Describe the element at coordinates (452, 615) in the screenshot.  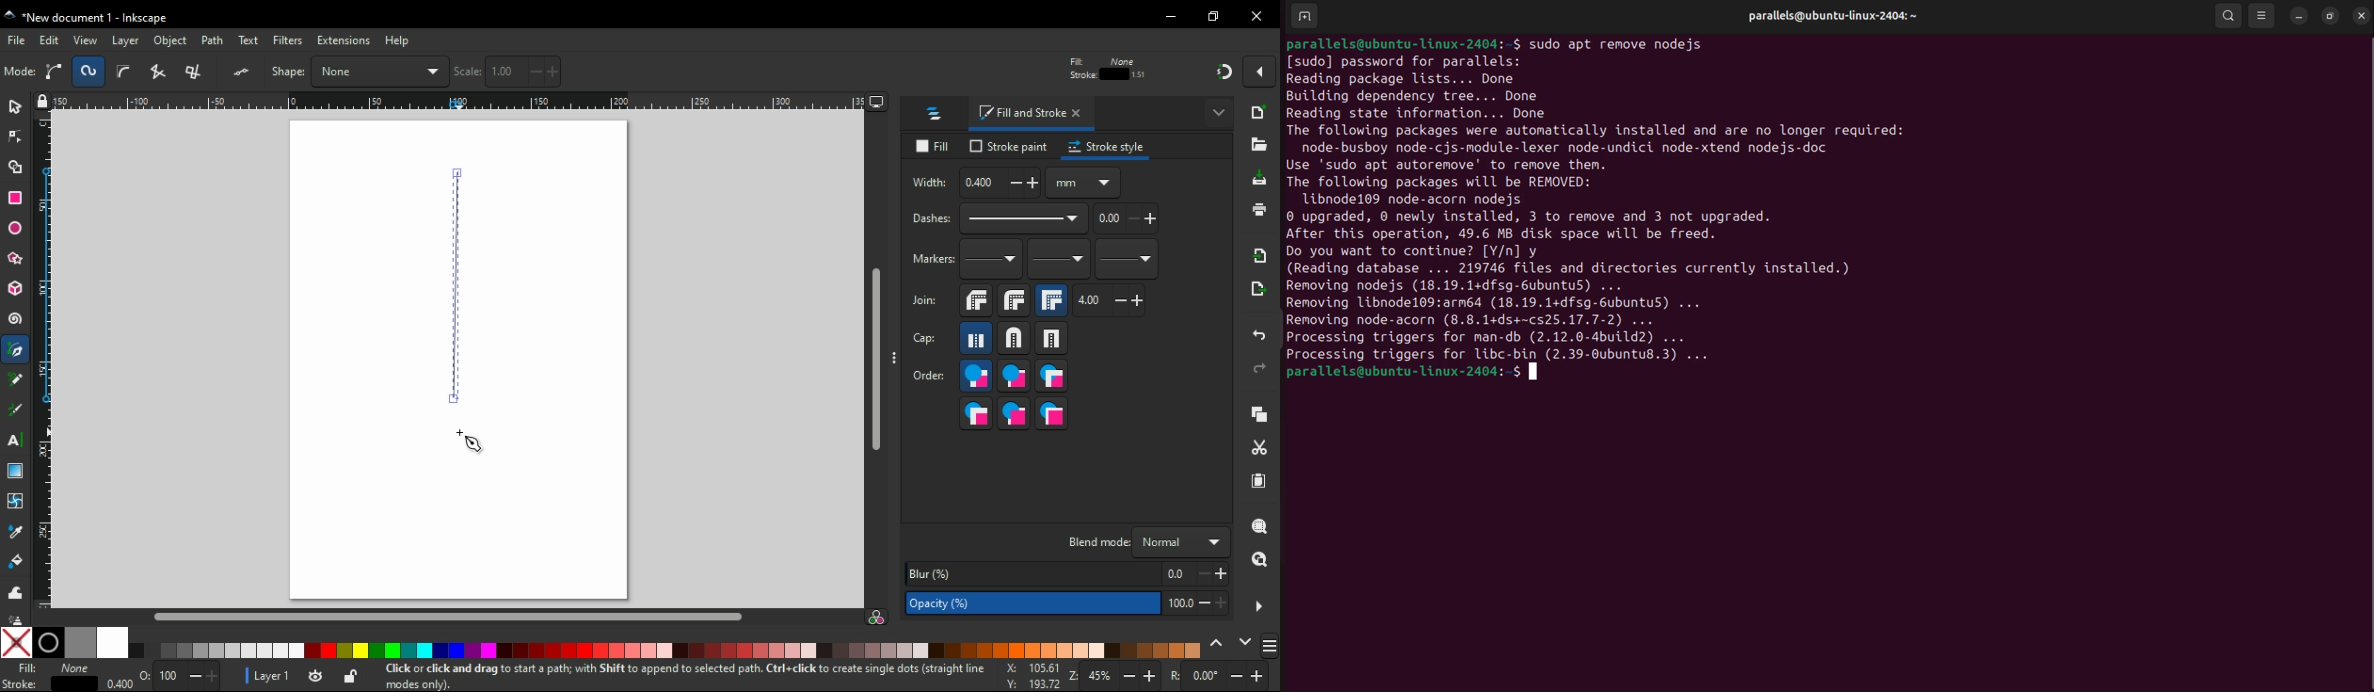
I see `scroll bar` at that location.